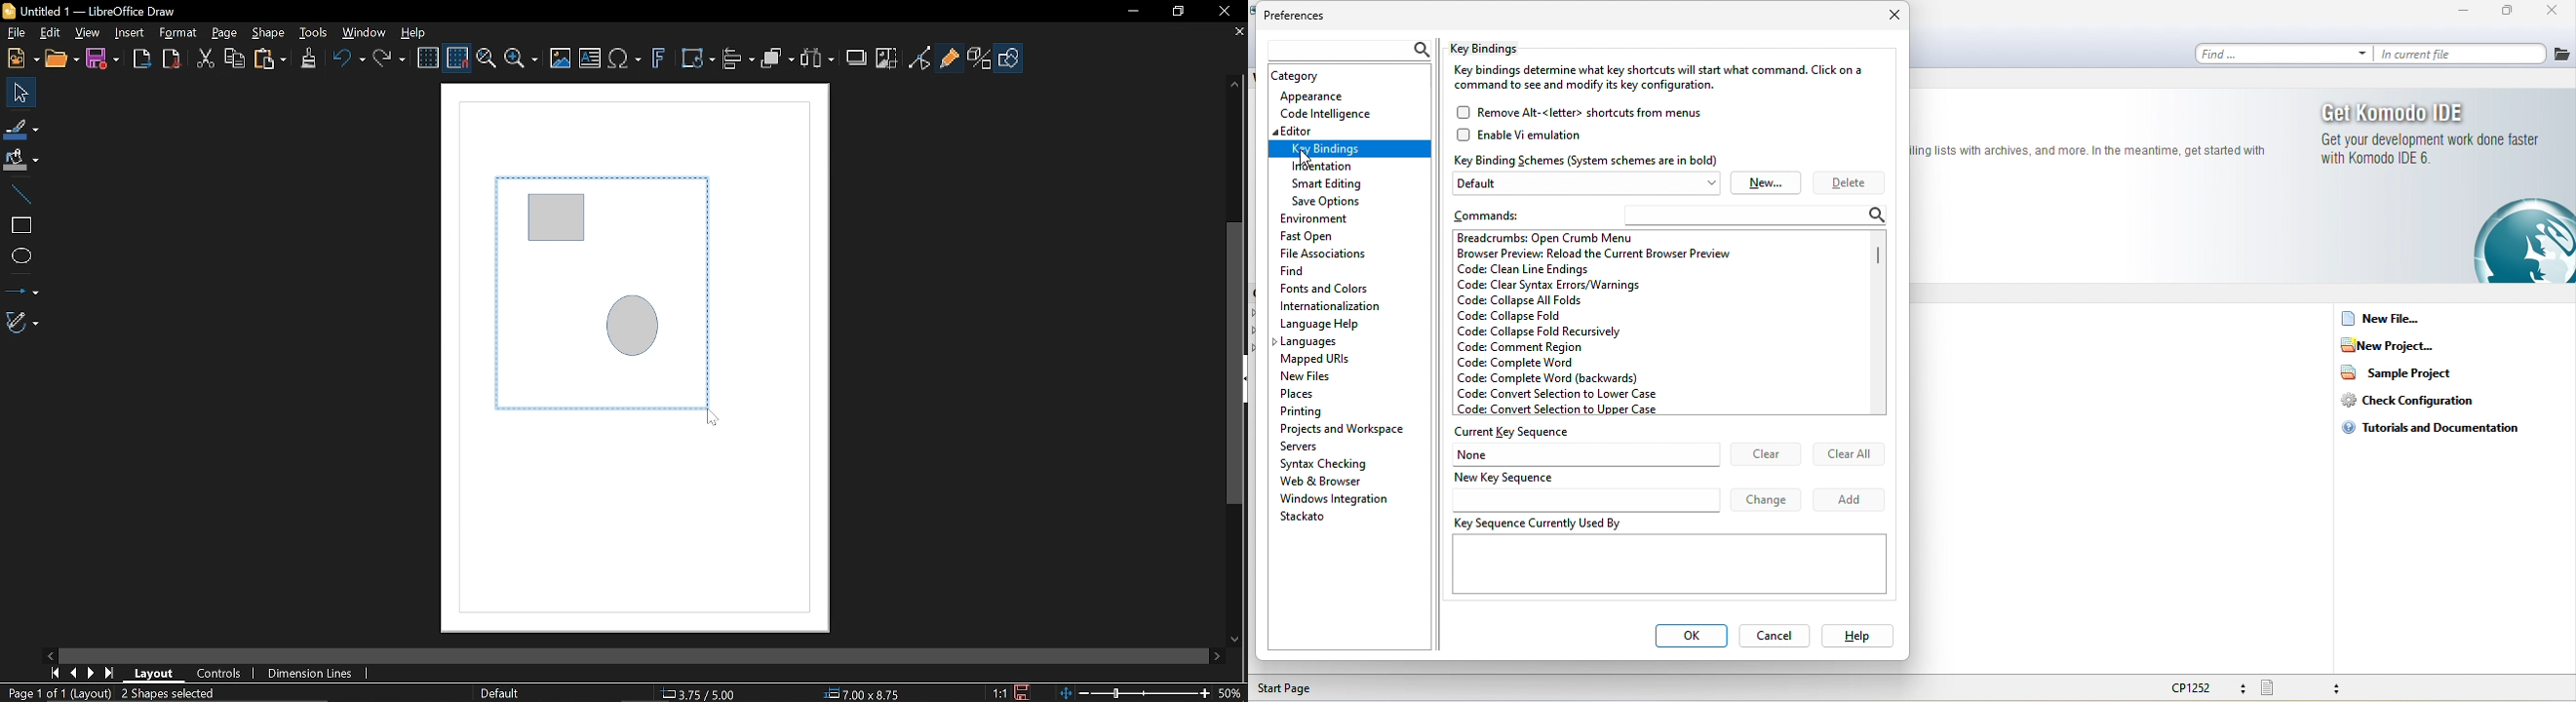 The width and height of the screenshot is (2576, 728). What do you see at coordinates (18, 32) in the screenshot?
I see `File` at bounding box center [18, 32].